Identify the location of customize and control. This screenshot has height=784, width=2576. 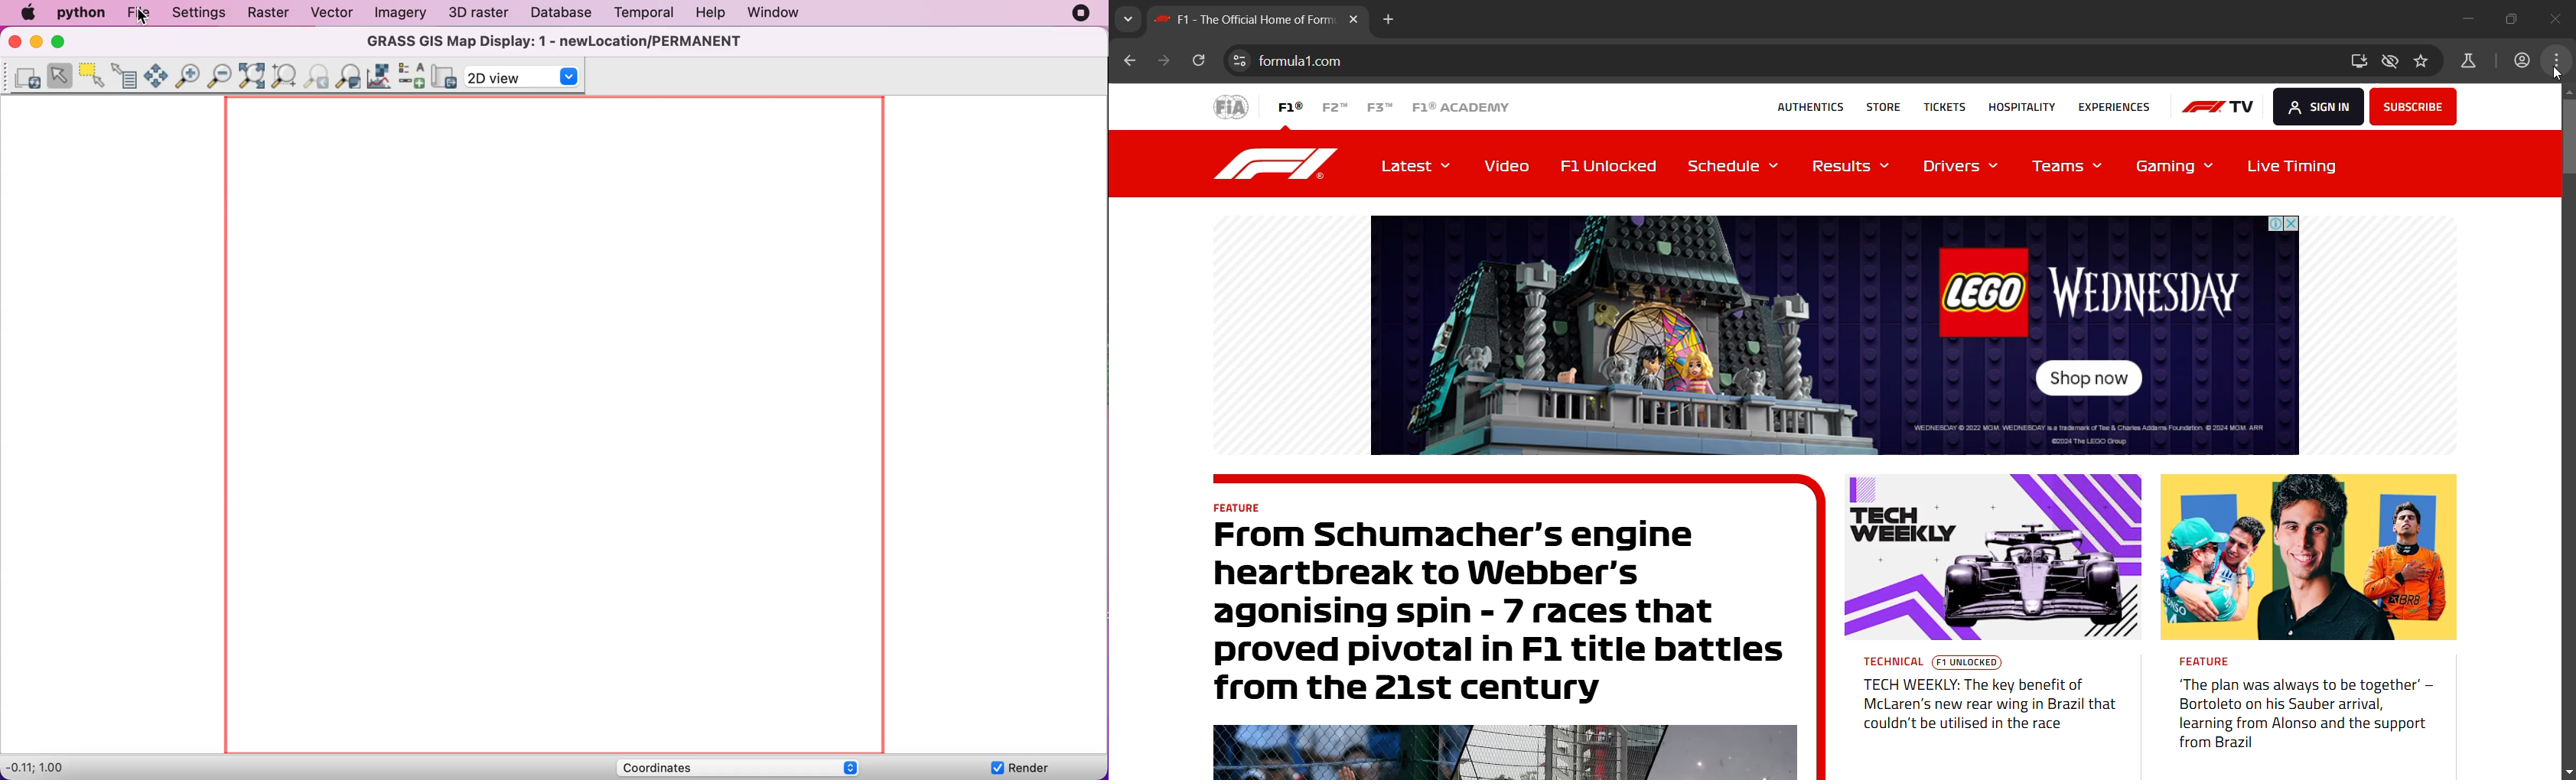
(2561, 60).